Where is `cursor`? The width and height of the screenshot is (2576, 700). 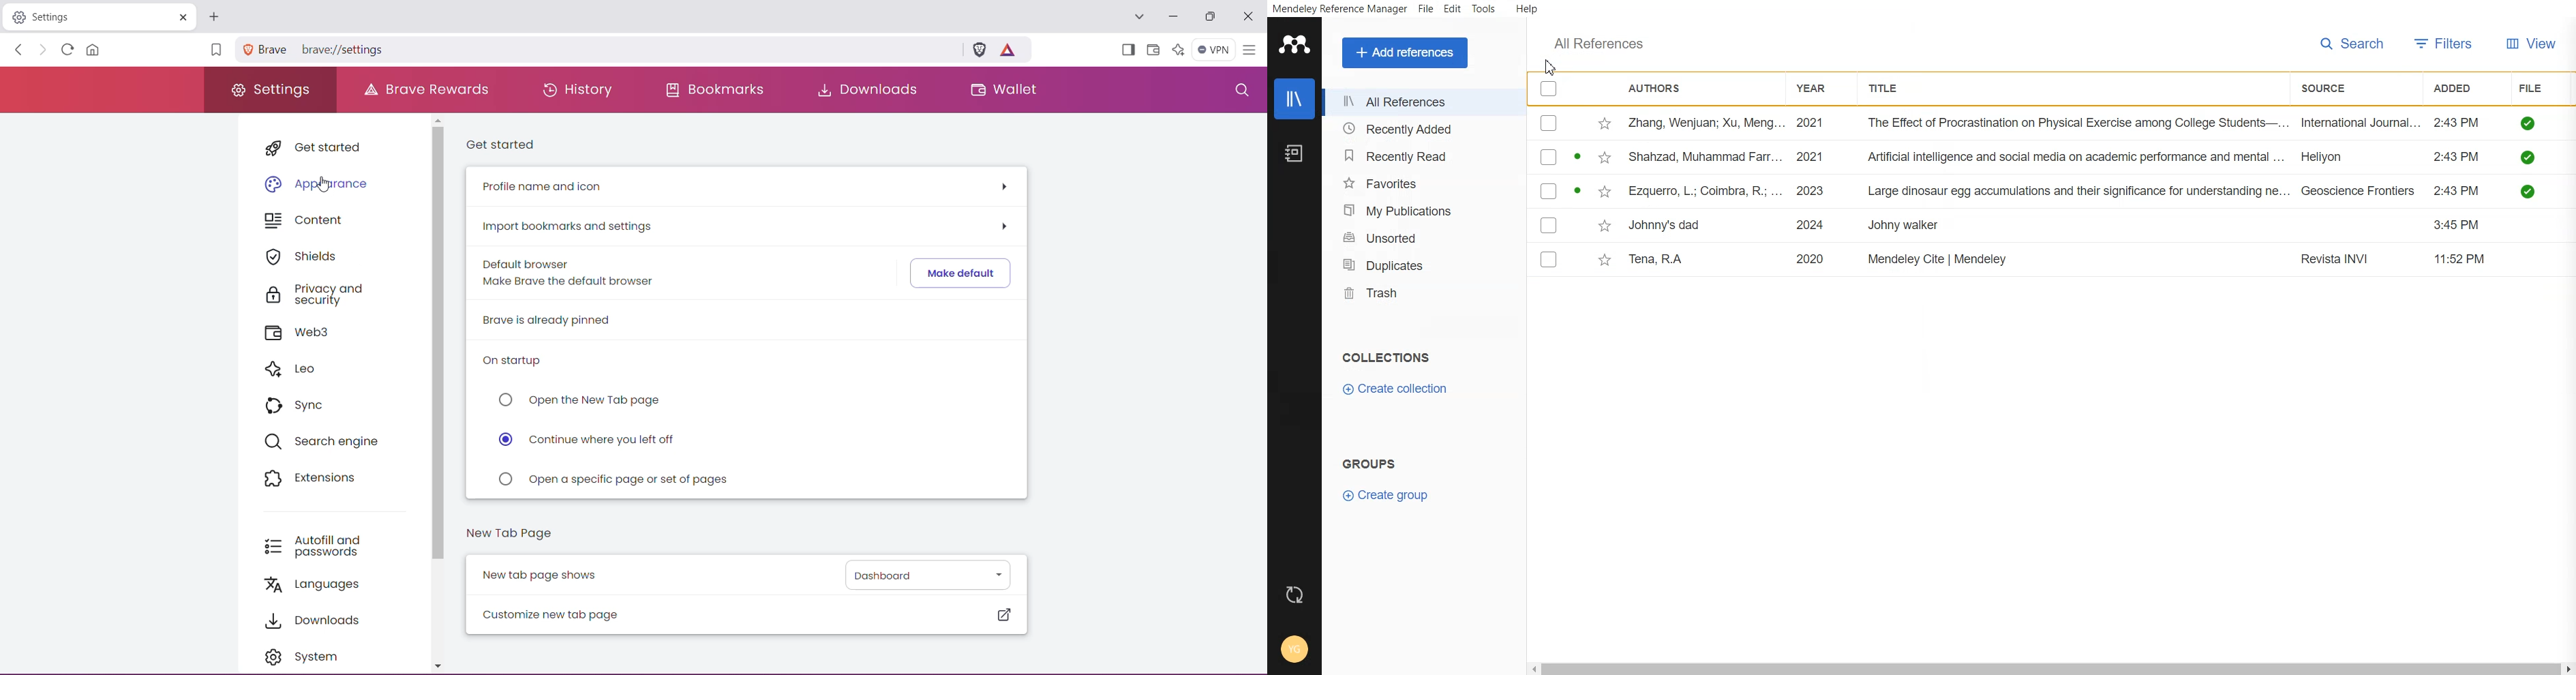 cursor is located at coordinates (326, 184).